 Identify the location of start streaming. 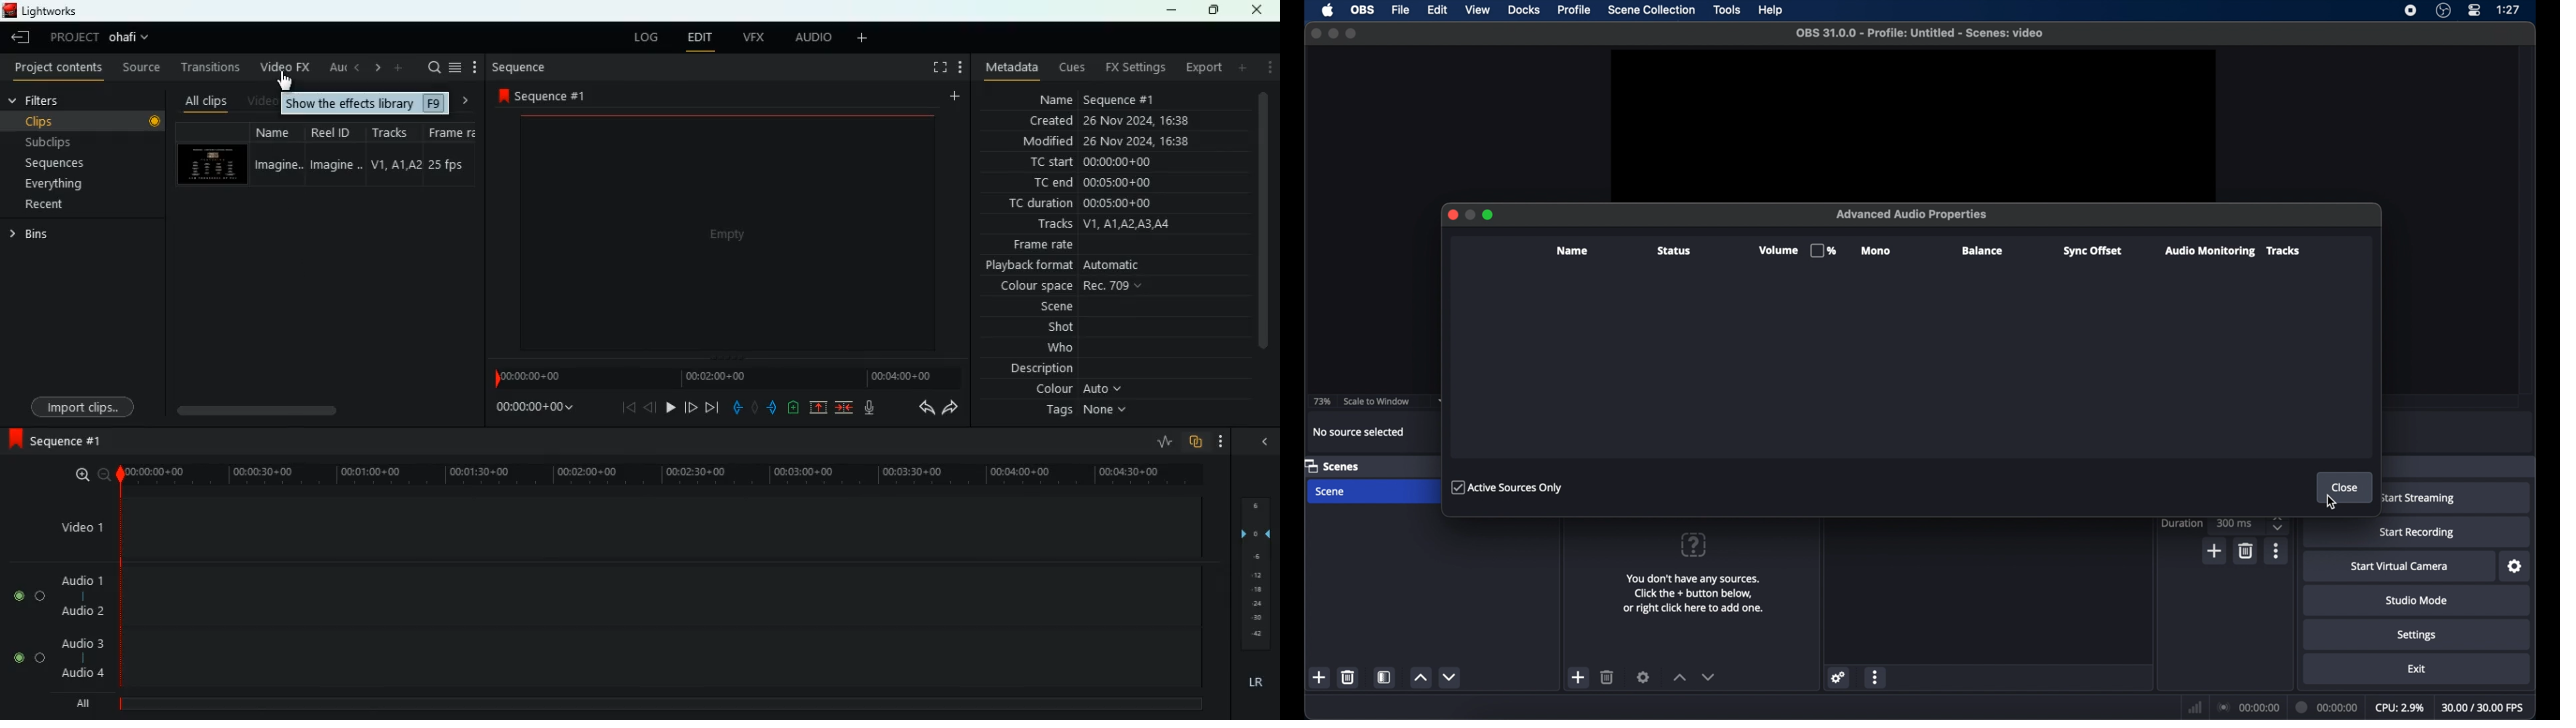
(2417, 499).